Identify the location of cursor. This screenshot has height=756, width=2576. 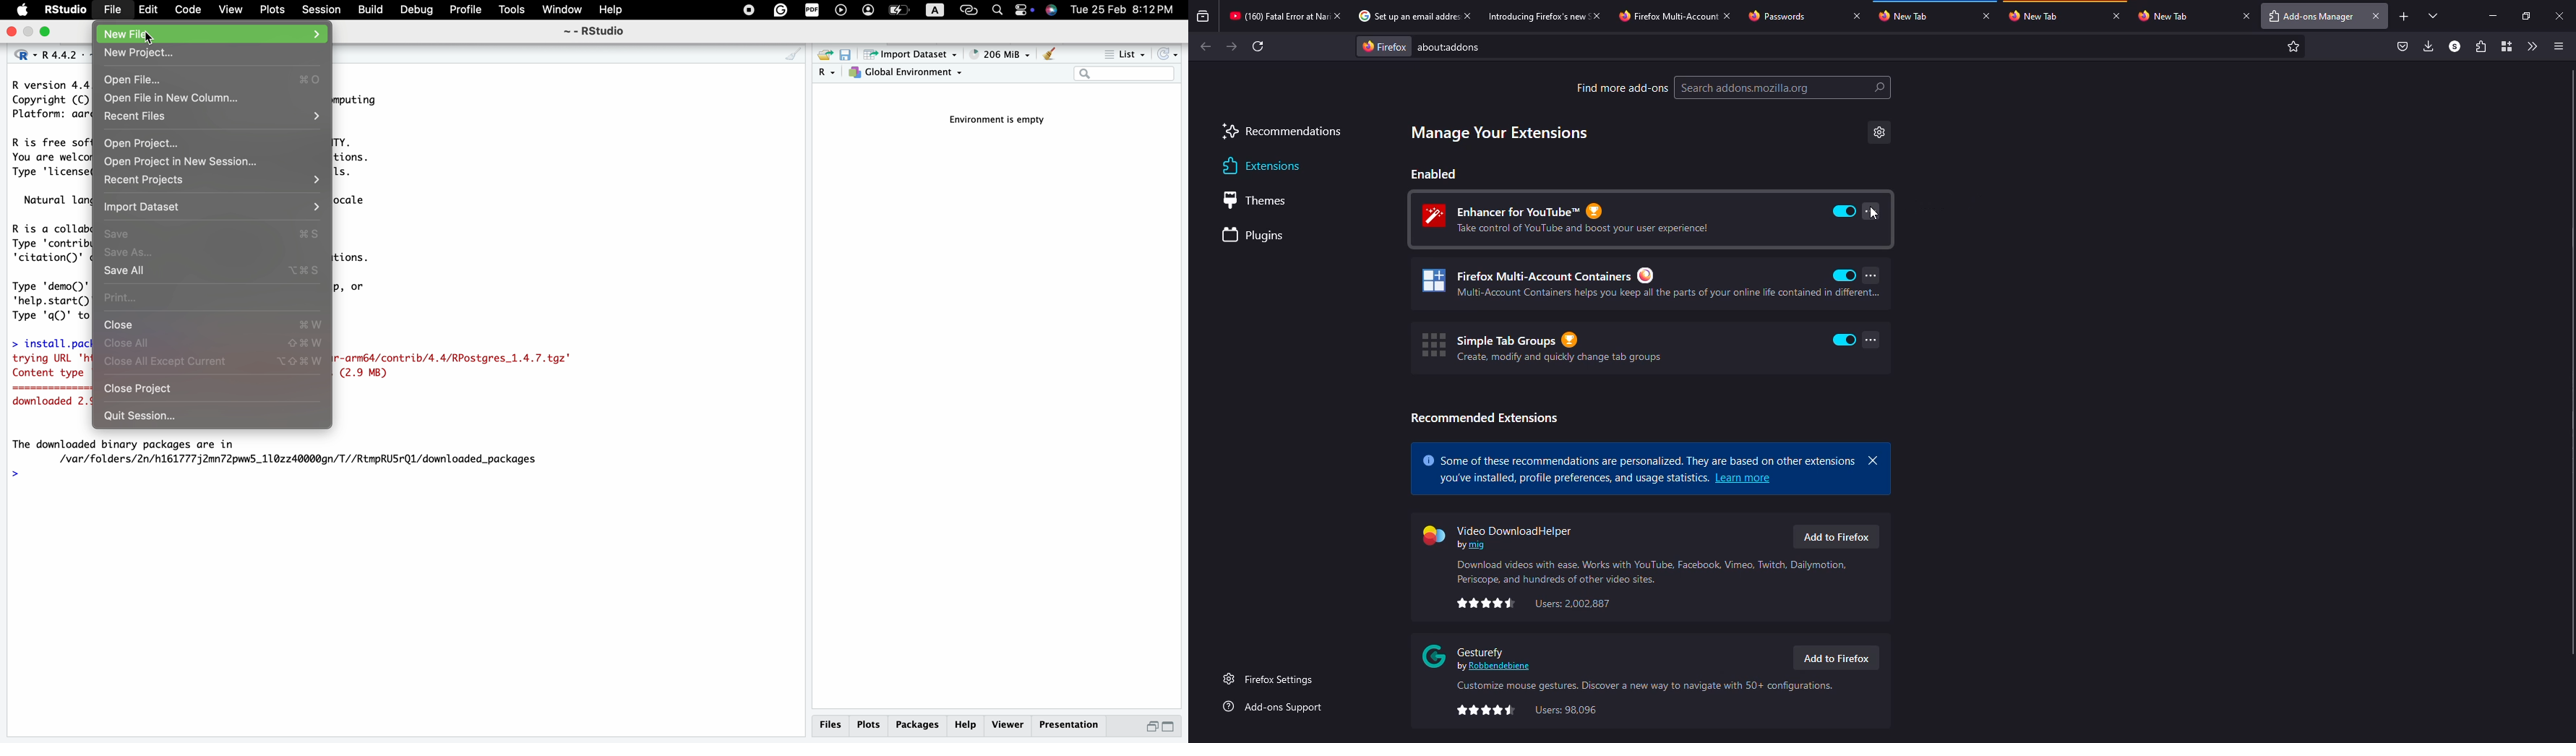
(152, 41).